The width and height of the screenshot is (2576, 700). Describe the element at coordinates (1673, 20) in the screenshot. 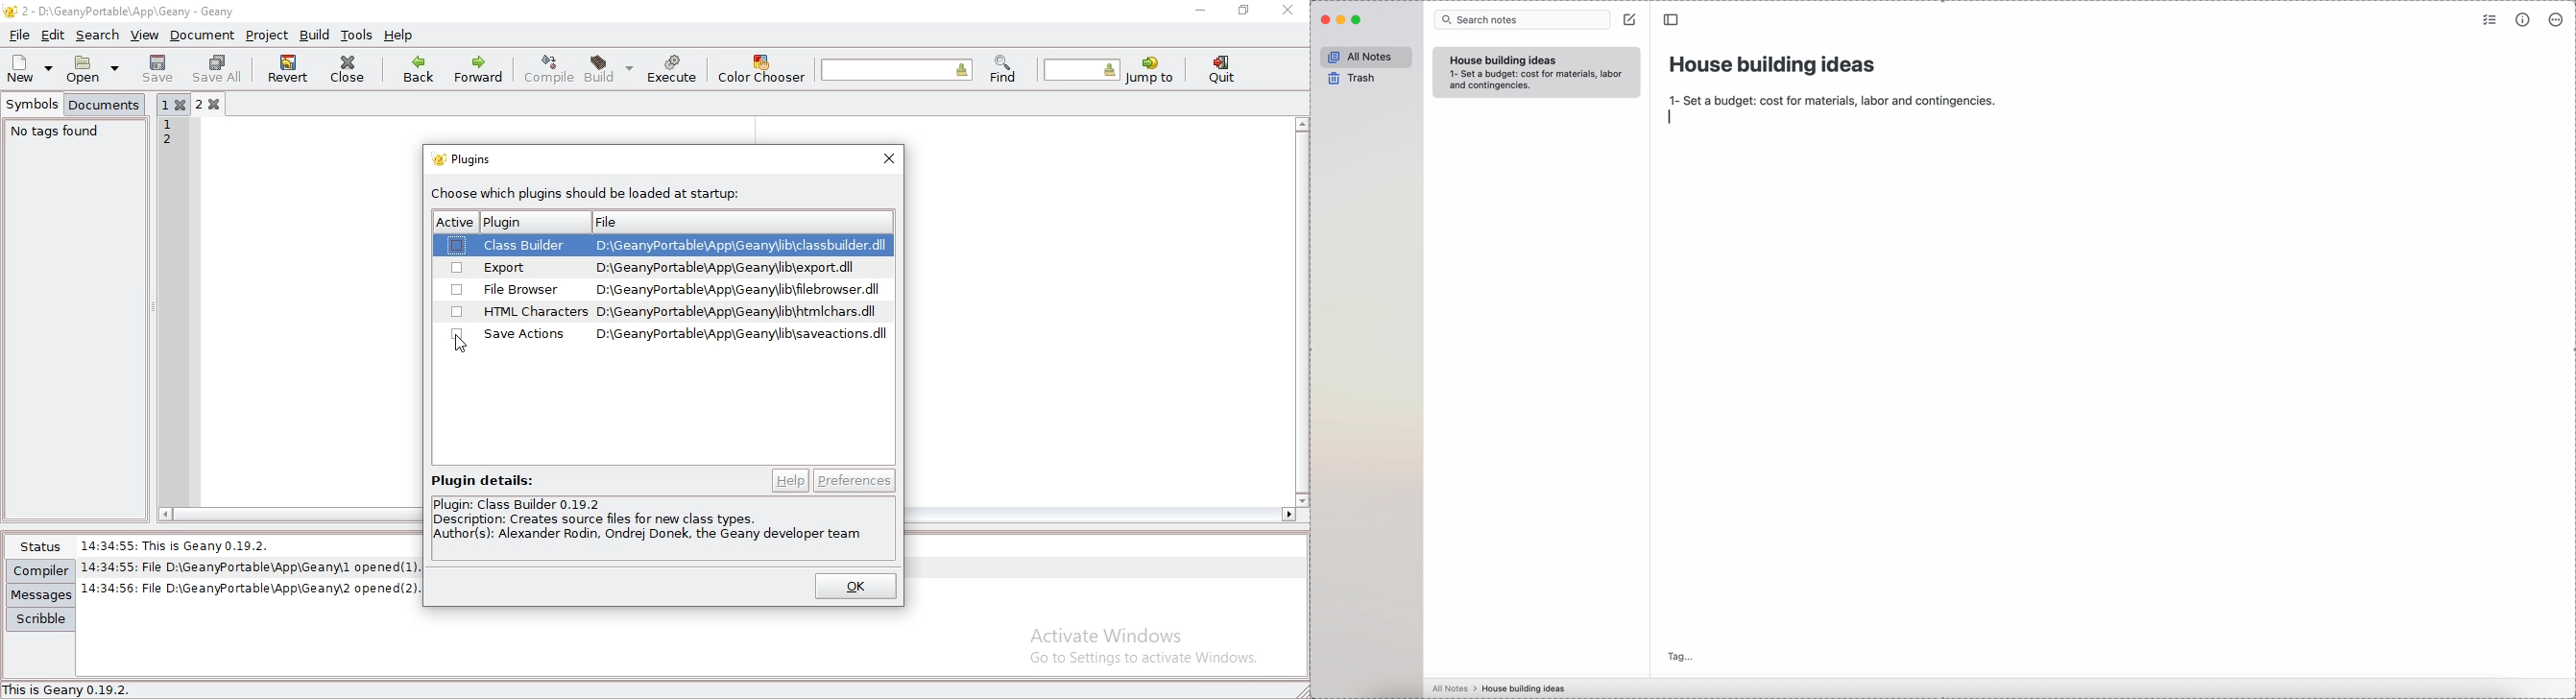

I see `toggle sidebar` at that location.